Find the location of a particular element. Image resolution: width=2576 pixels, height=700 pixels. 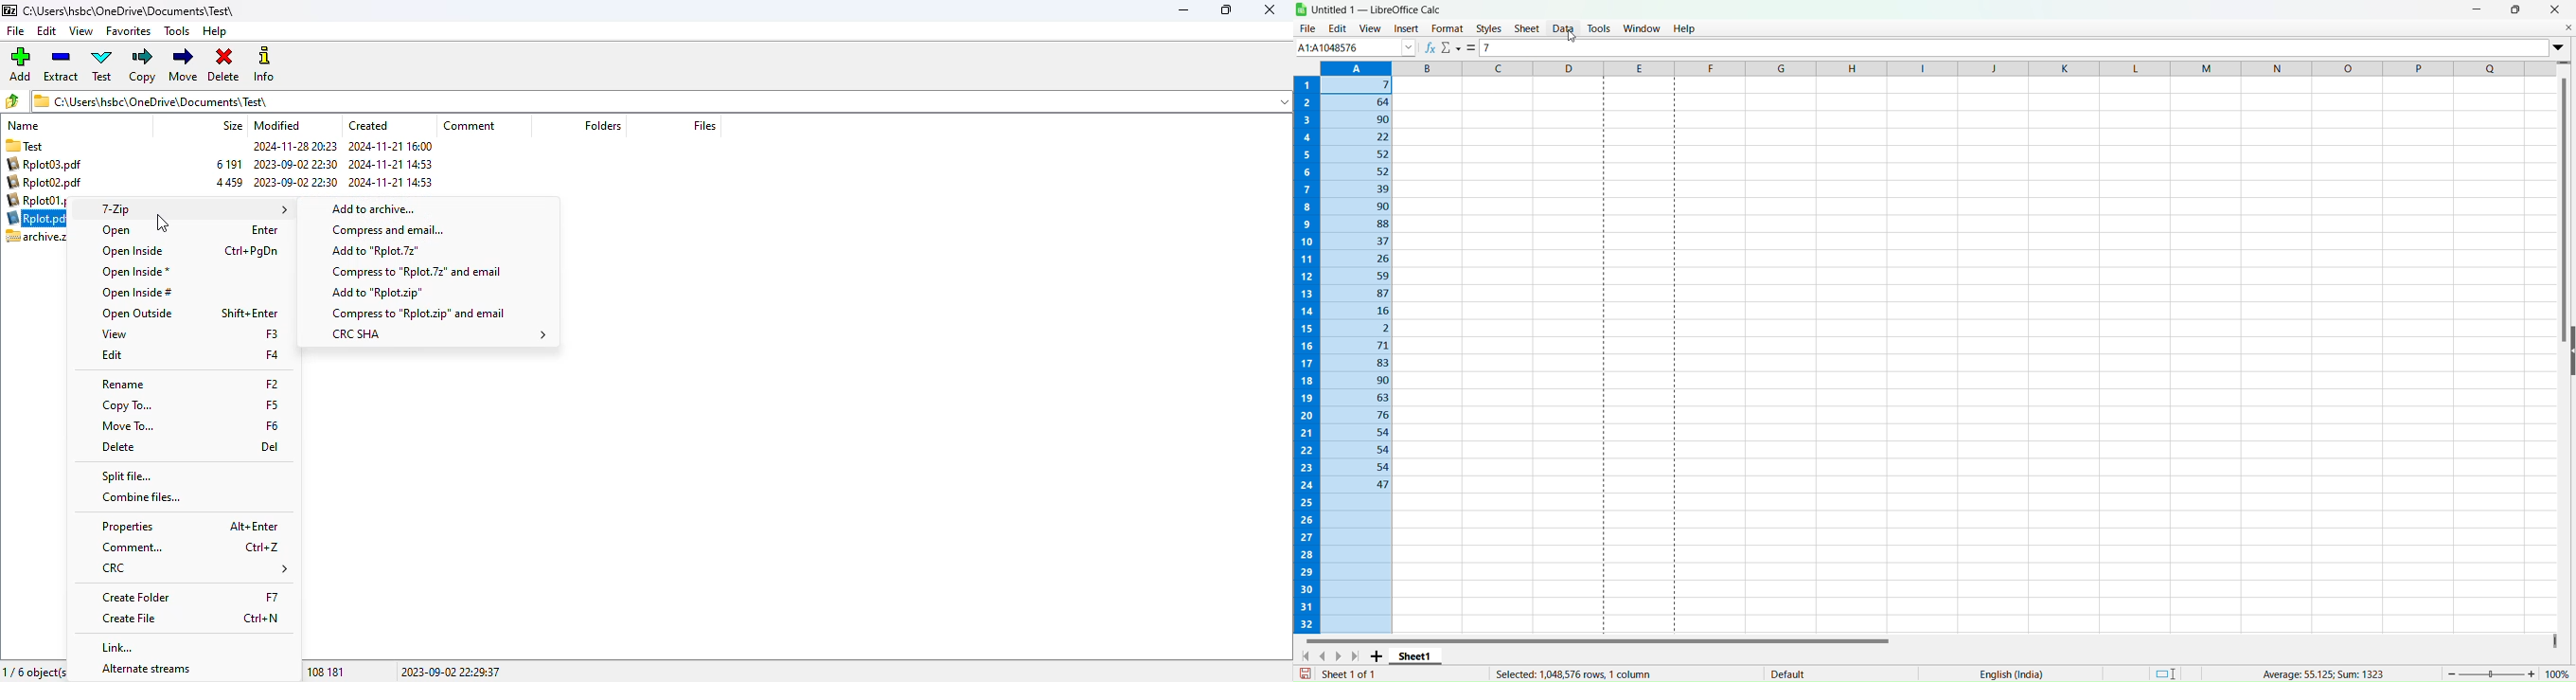

File is located at coordinates (1307, 28).